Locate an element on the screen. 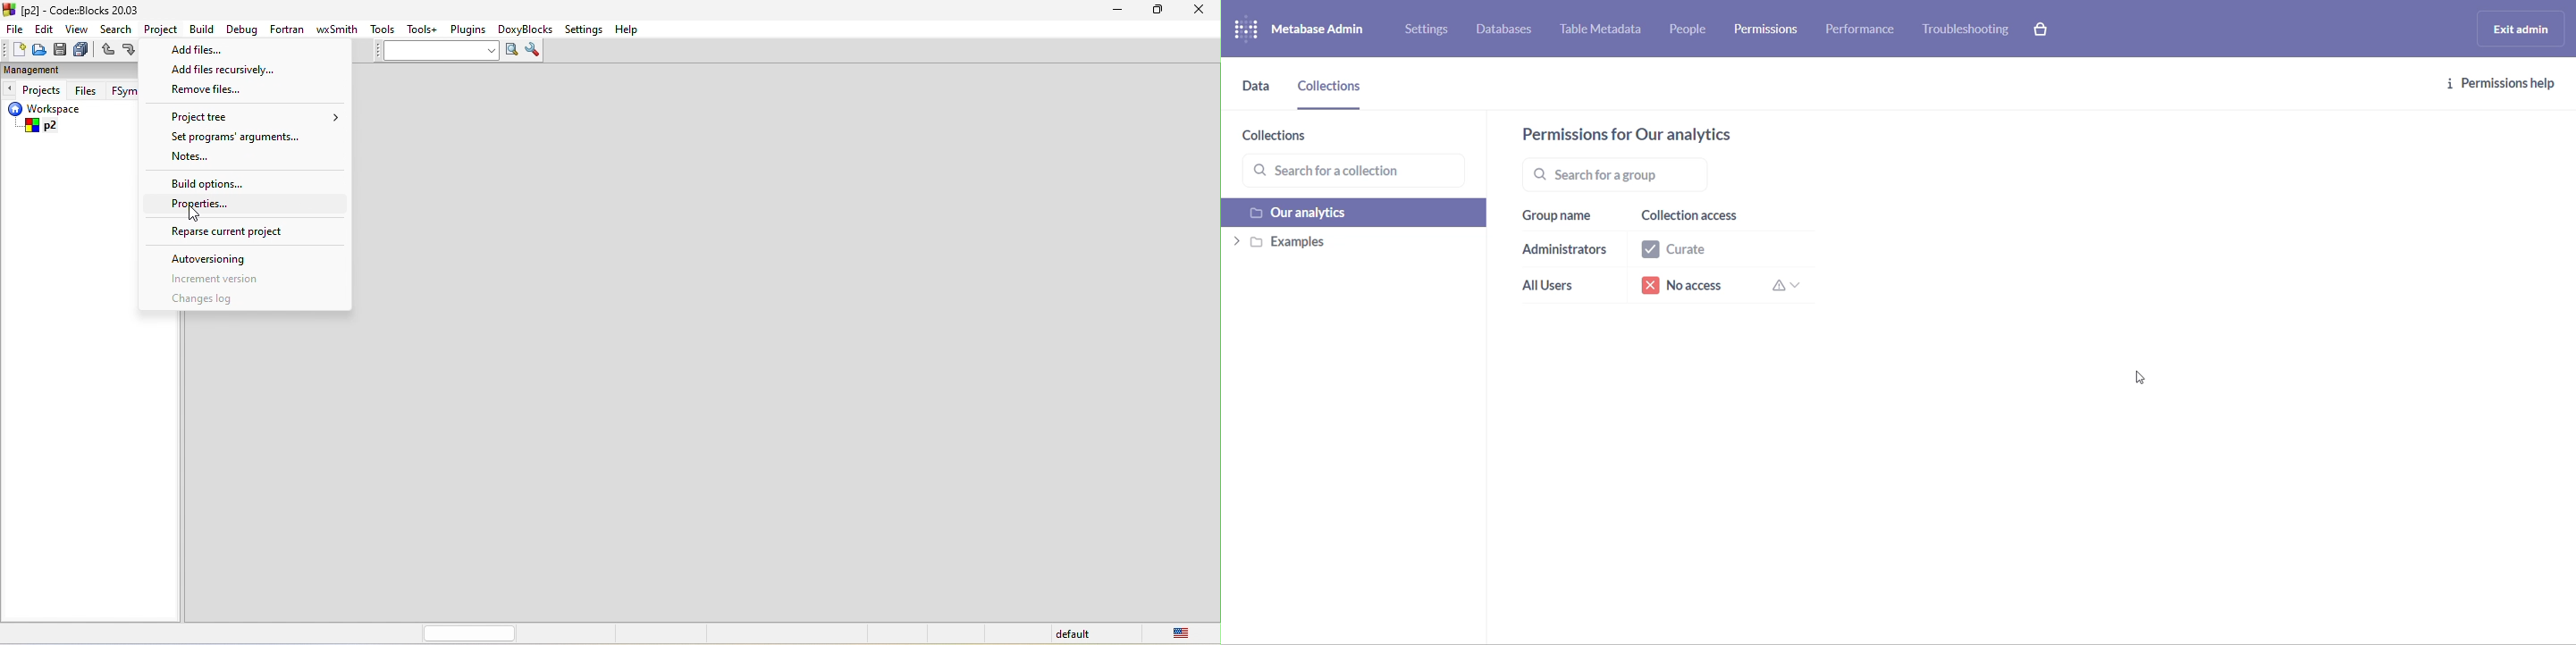 This screenshot has width=2576, height=672. [p2] - Code=Blocks 20.03 is located at coordinates (79, 11).